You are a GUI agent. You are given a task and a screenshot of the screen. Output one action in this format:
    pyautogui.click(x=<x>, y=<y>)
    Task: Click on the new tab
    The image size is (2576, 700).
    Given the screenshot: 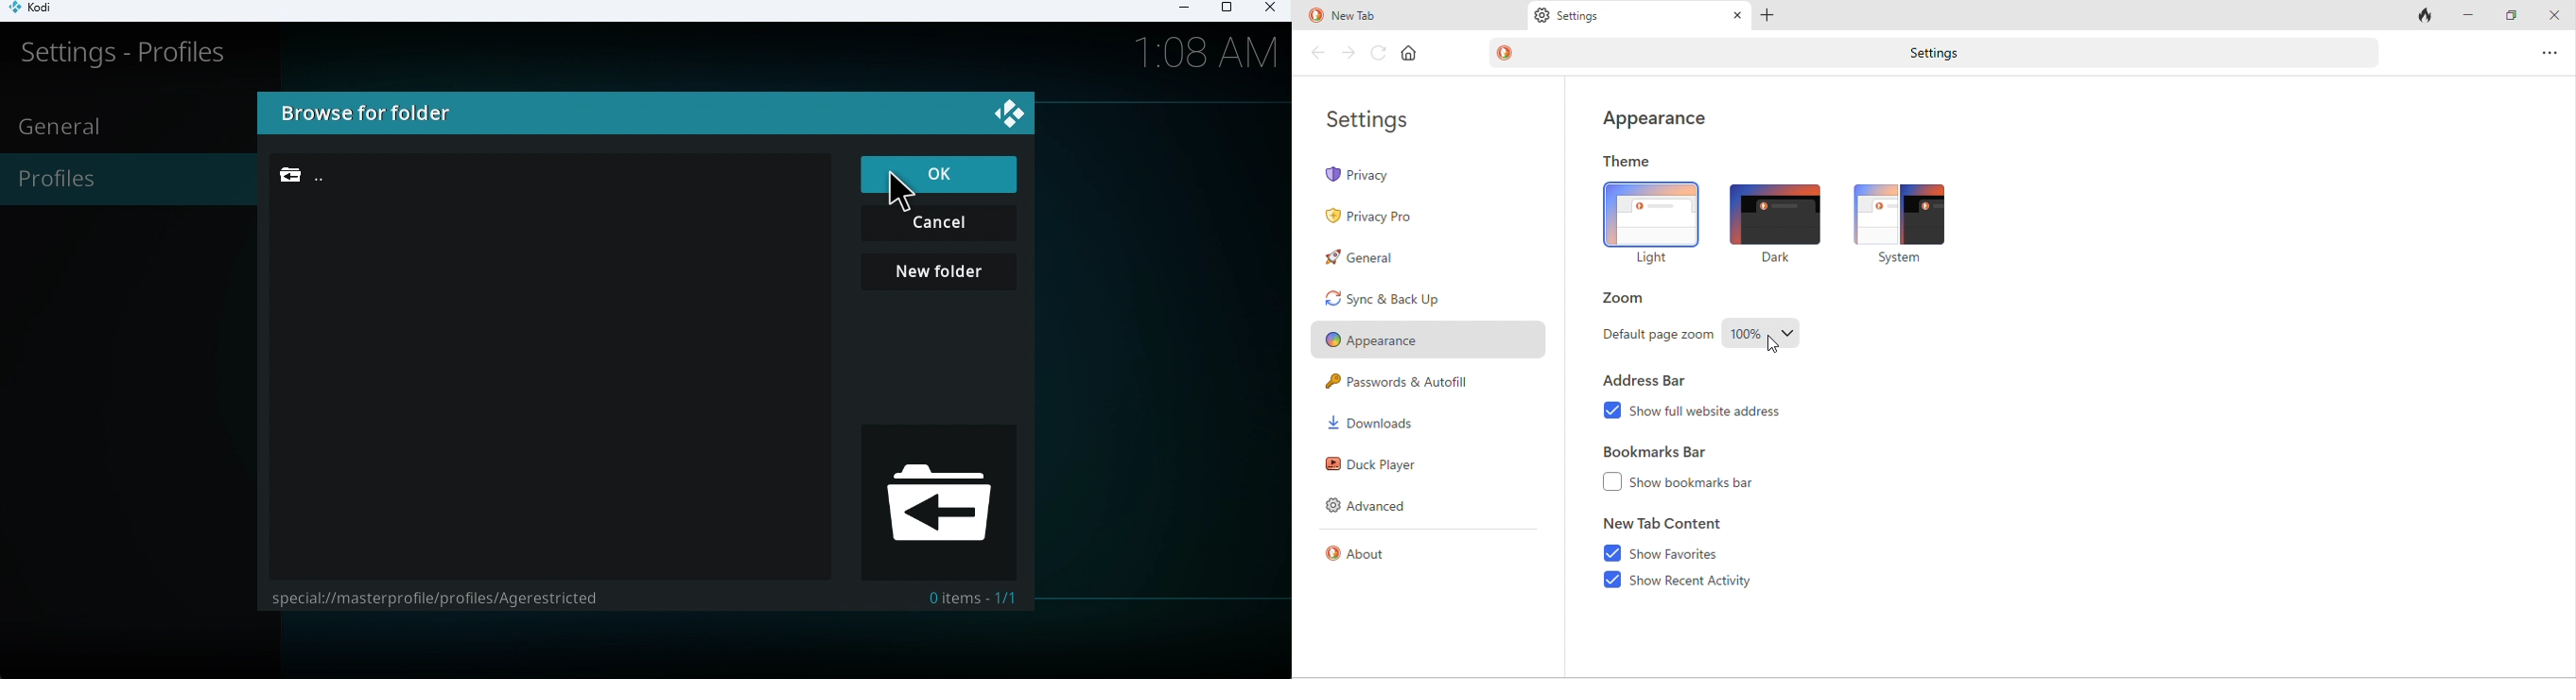 What is the action you would take?
    pyautogui.click(x=1384, y=17)
    